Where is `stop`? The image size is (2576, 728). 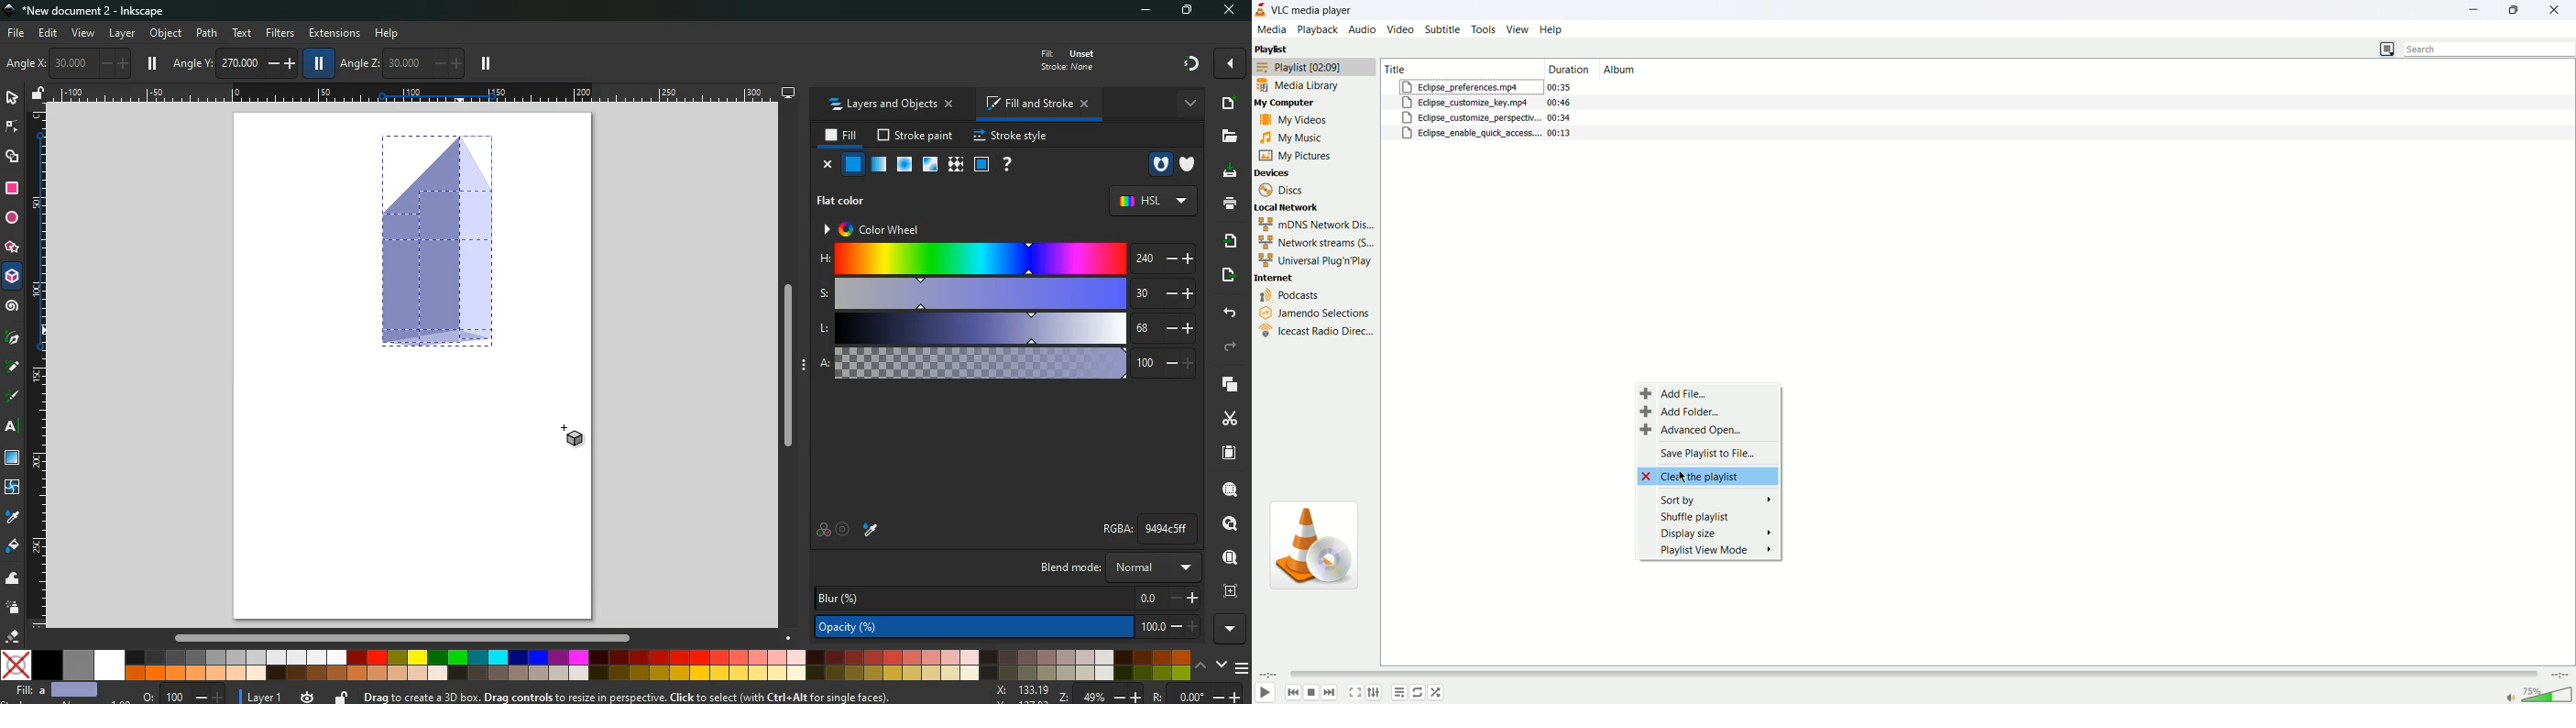 stop is located at coordinates (1310, 692).